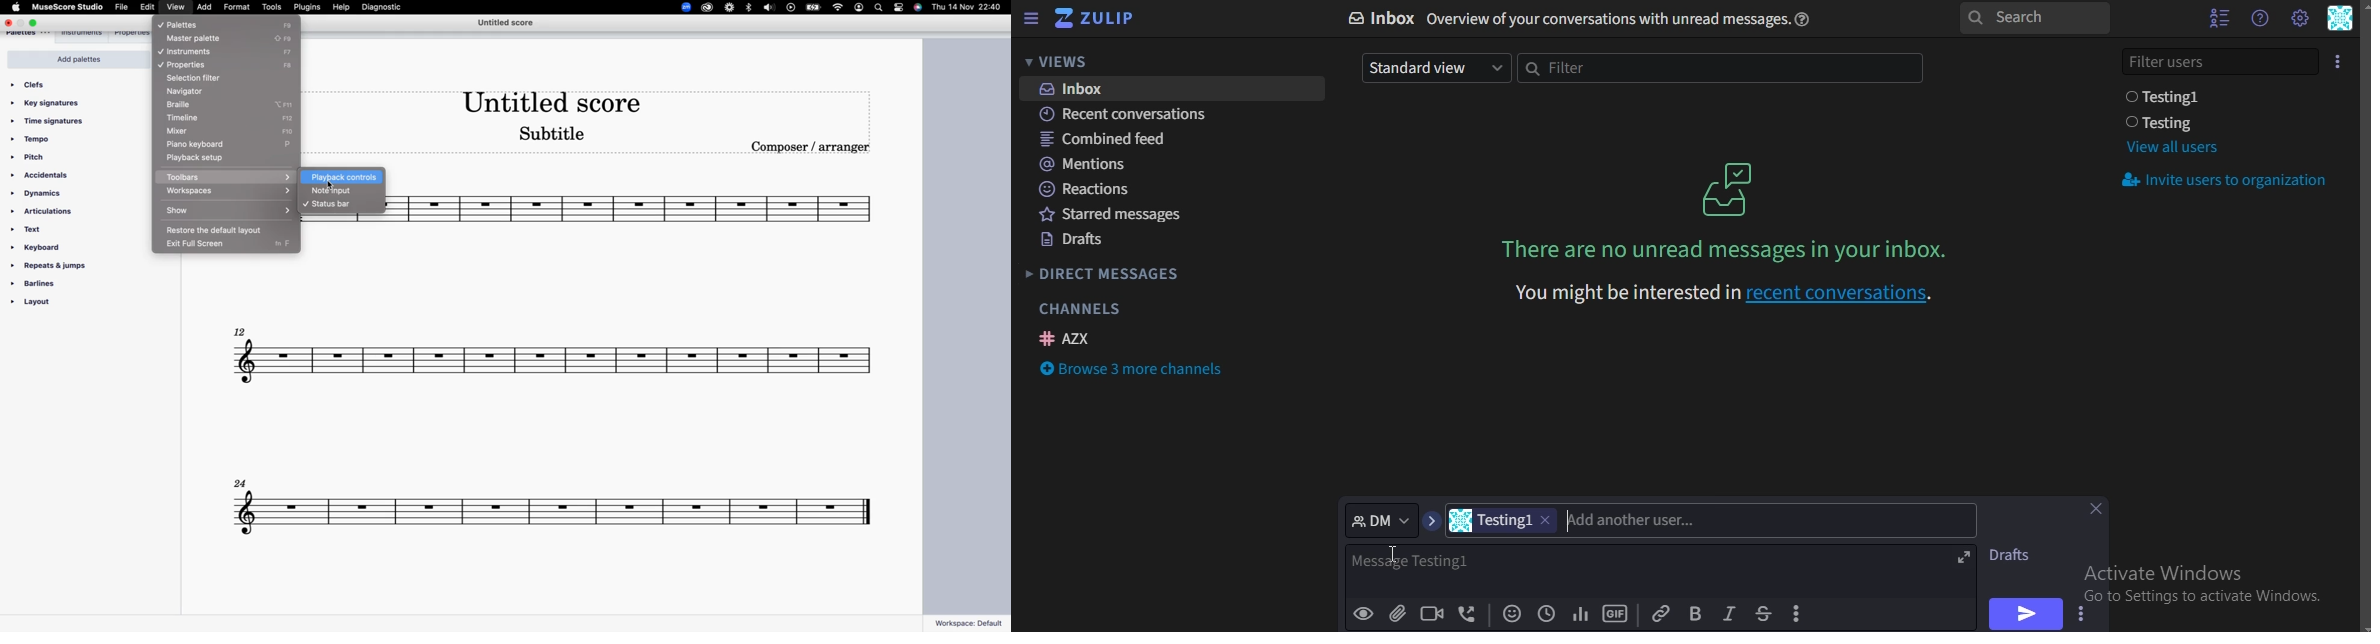 This screenshot has width=2380, height=644. Describe the element at coordinates (228, 192) in the screenshot. I see `workspaces` at that location.